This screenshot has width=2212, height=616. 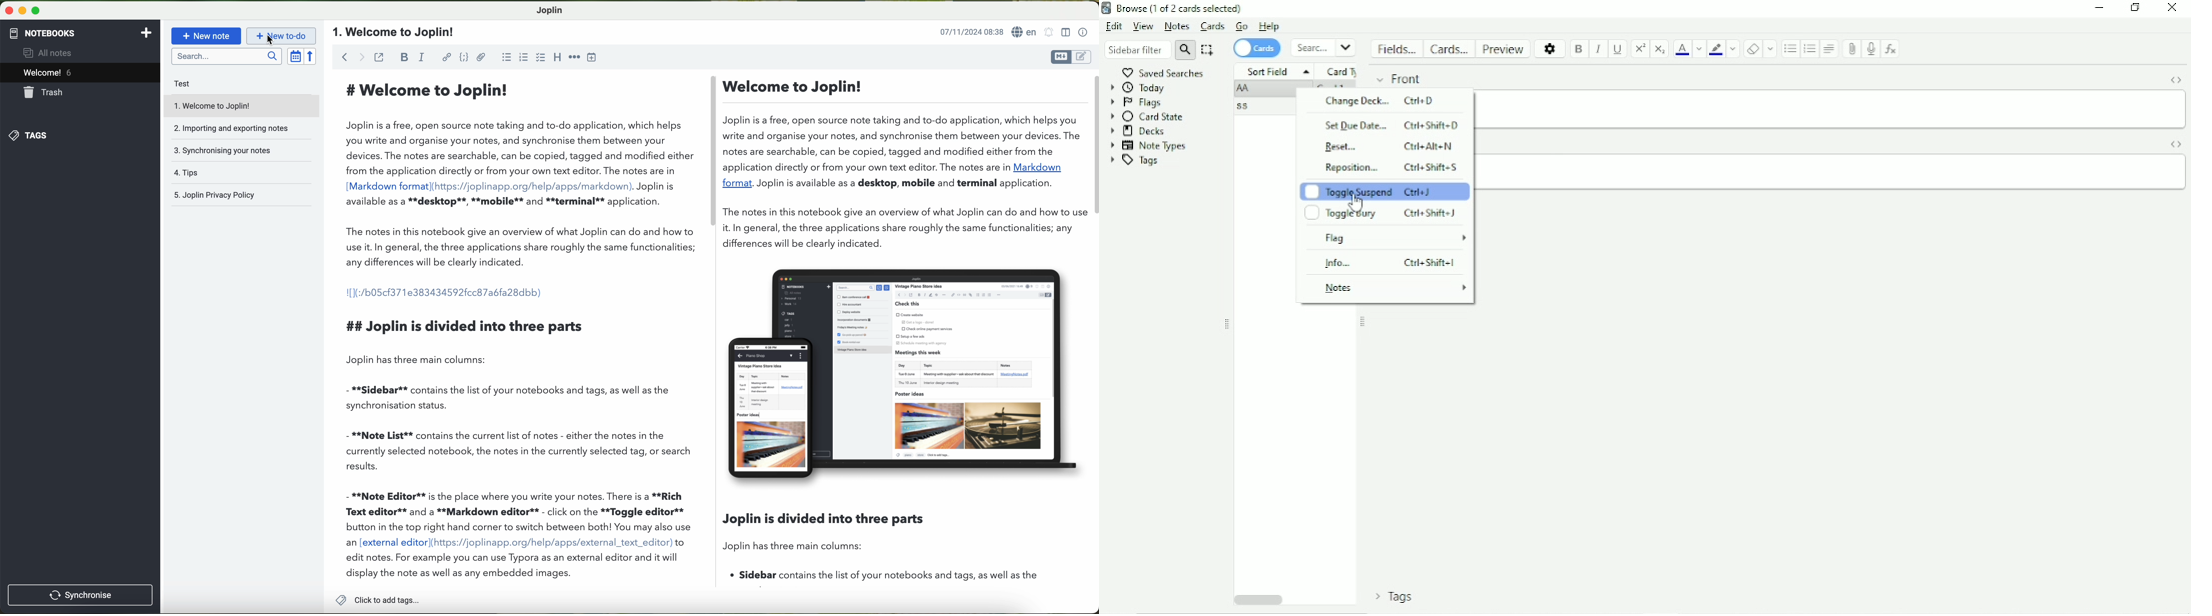 I want to click on Tags, so click(x=1135, y=160).